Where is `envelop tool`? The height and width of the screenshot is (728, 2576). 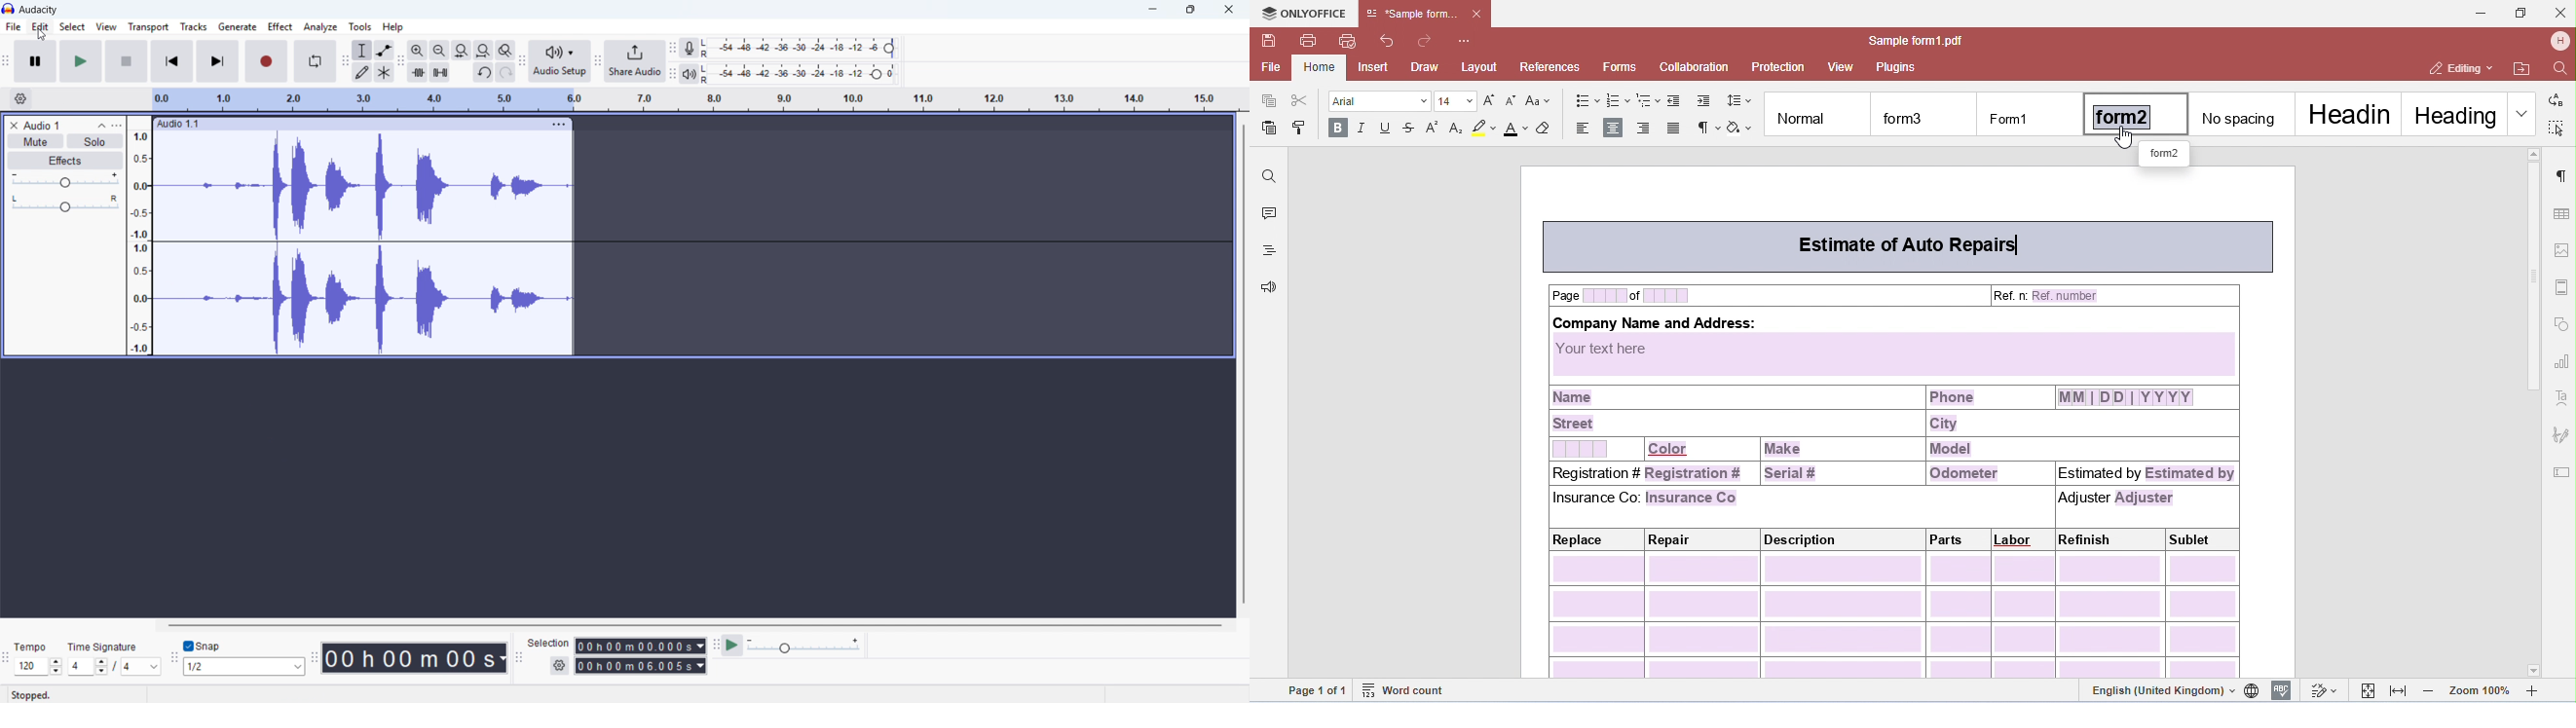 envelop tool is located at coordinates (385, 50).